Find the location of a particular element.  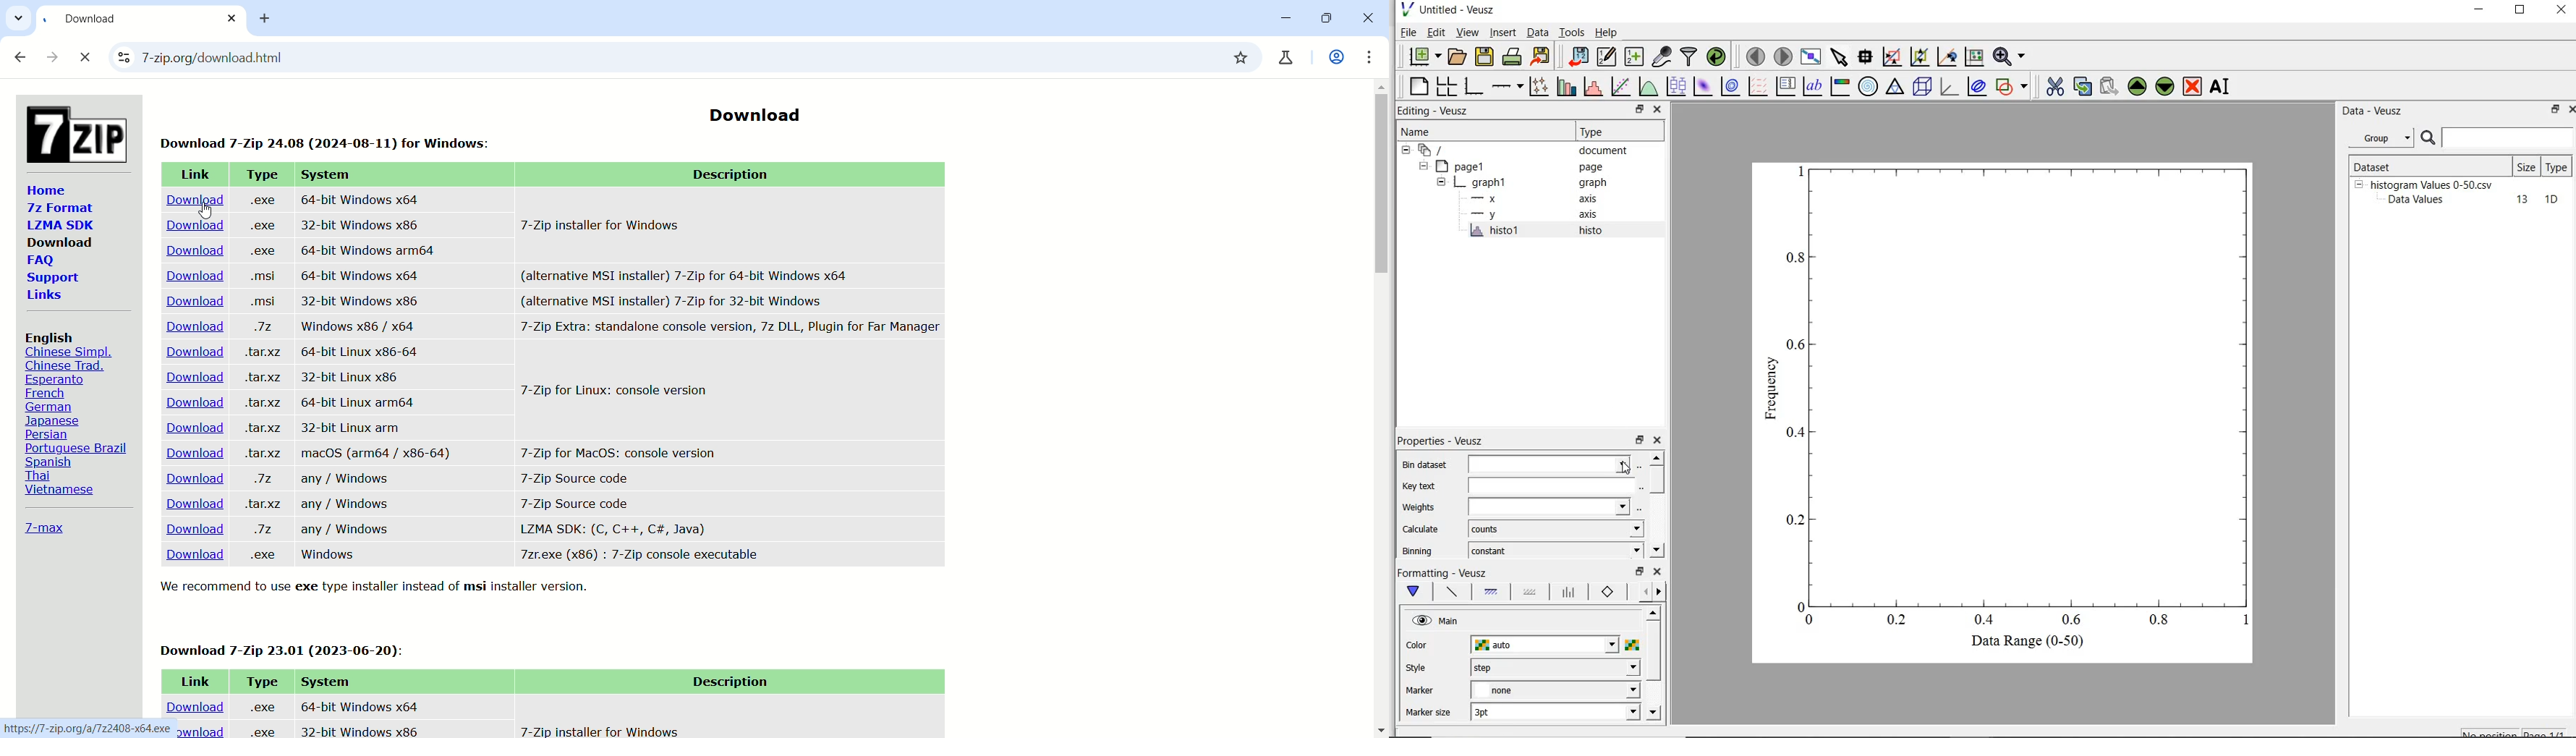

close is located at coordinates (1658, 110).